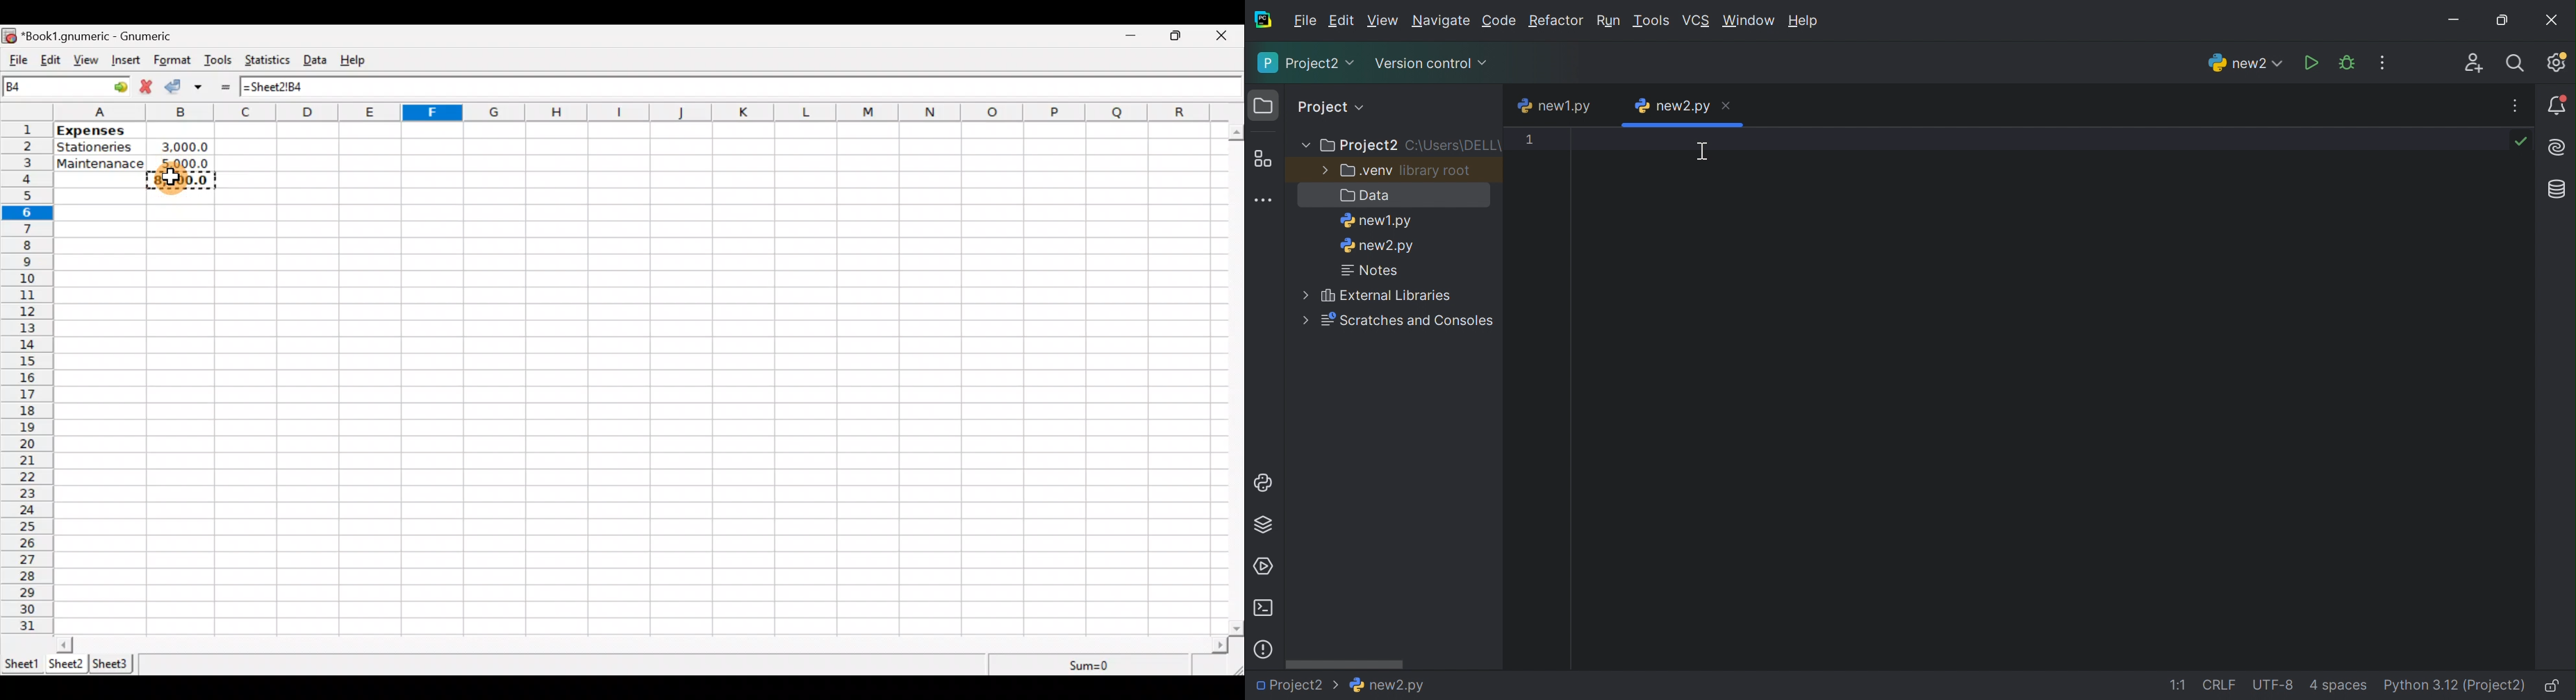  I want to click on scroll up, so click(1237, 133).